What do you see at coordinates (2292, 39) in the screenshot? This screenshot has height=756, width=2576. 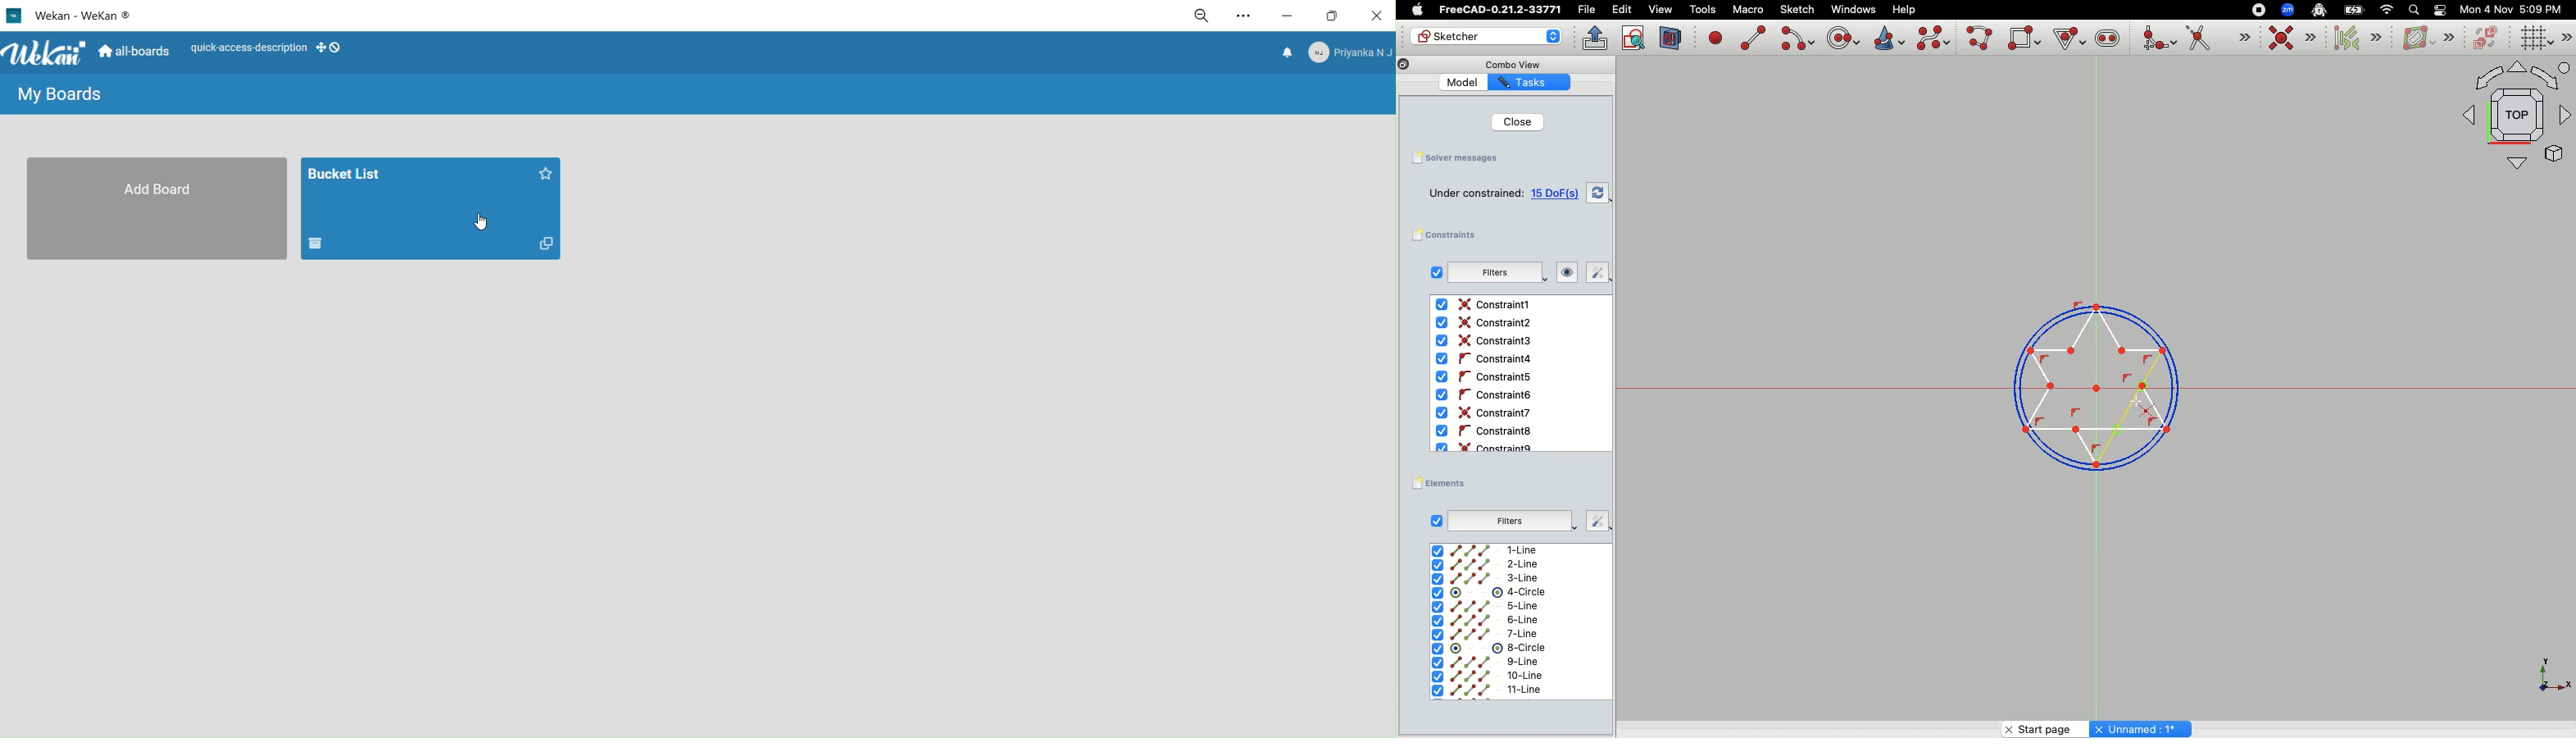 I see `Constraint coincident` at bounding box center [2292, 39].